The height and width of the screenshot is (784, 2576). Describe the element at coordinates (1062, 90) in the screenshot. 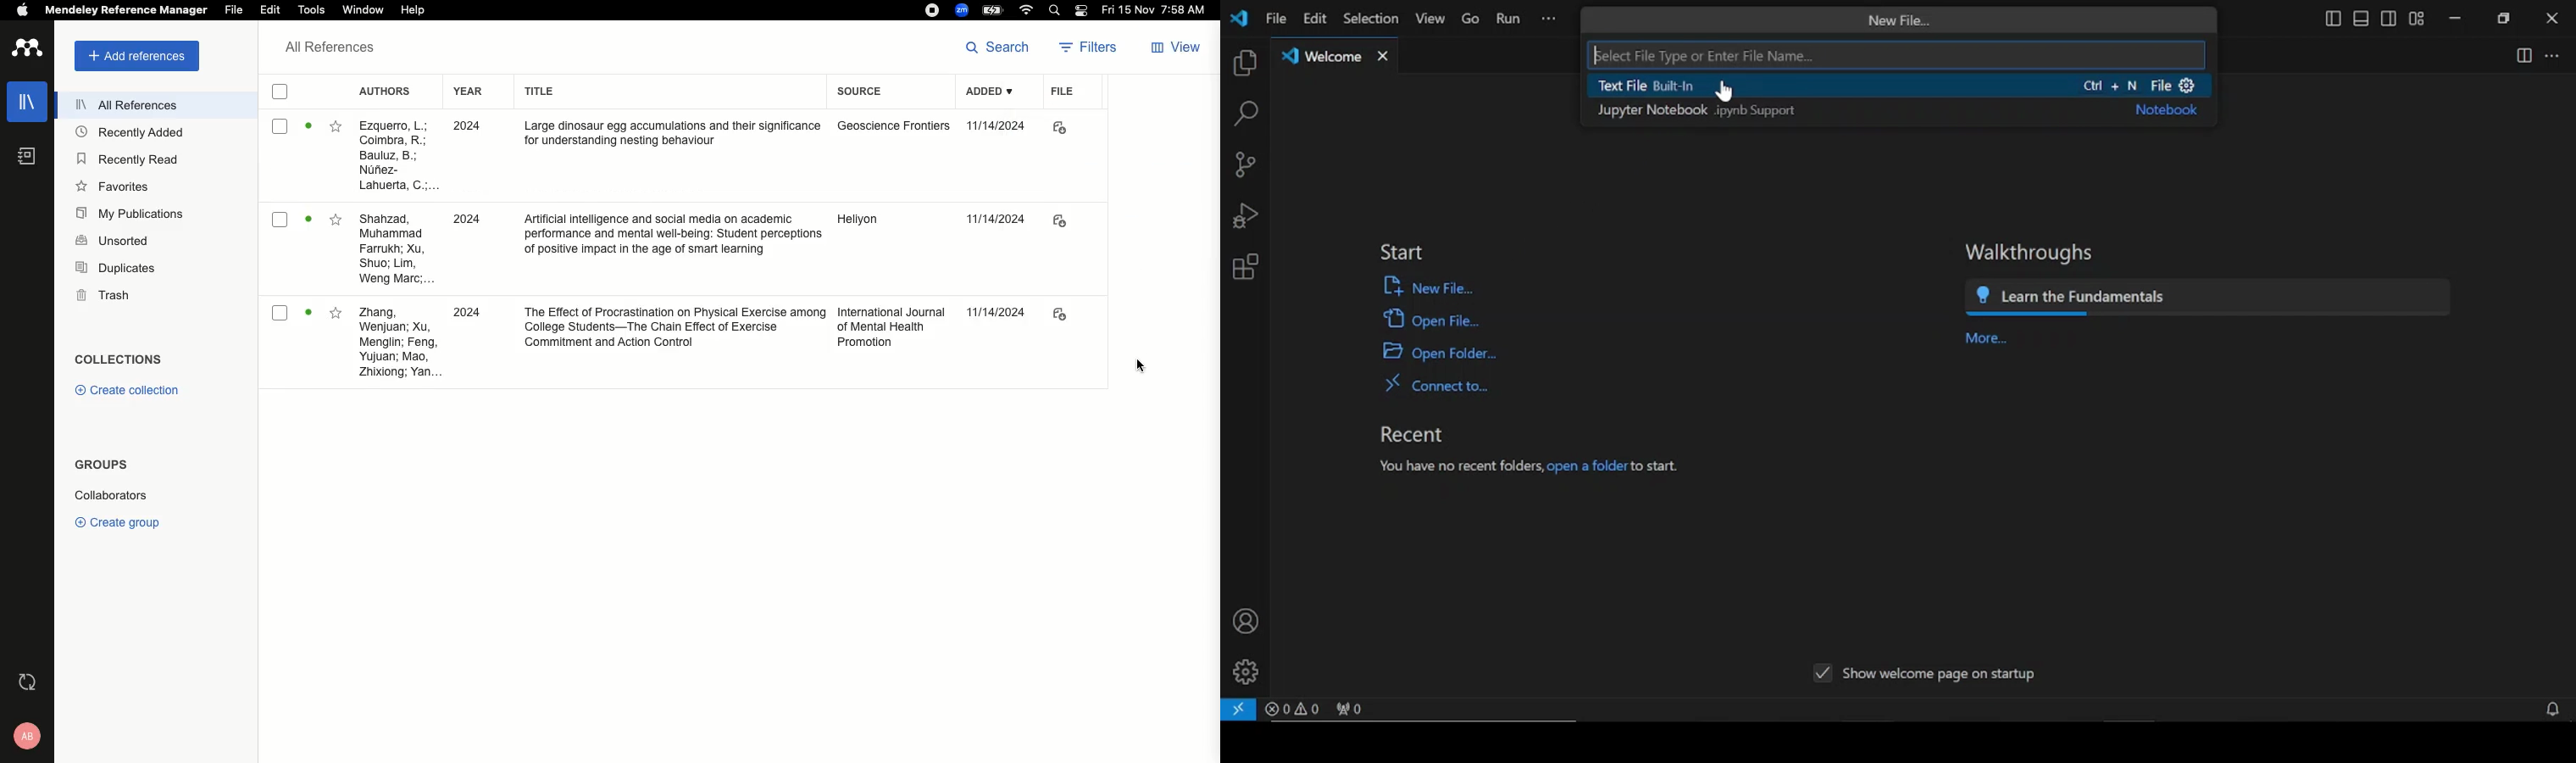

I see `file` at that location.